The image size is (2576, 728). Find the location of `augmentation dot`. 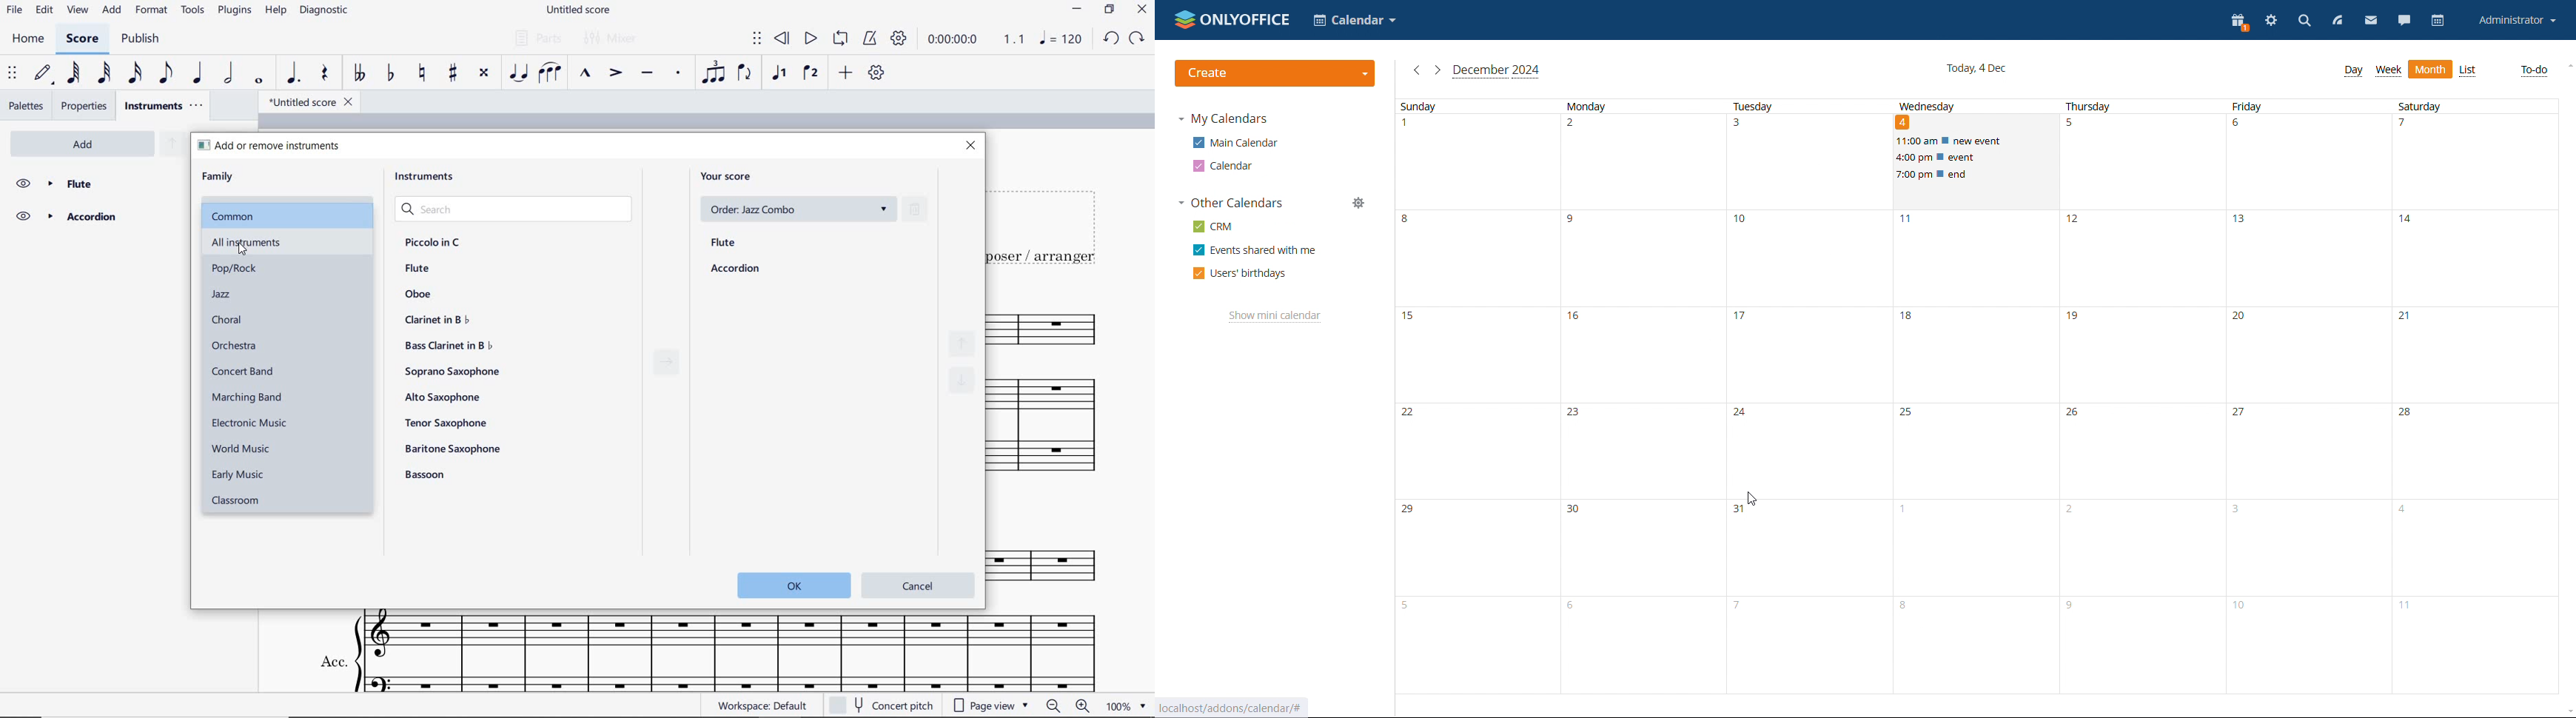

augmentation dot is located at coordinates (294, 73).